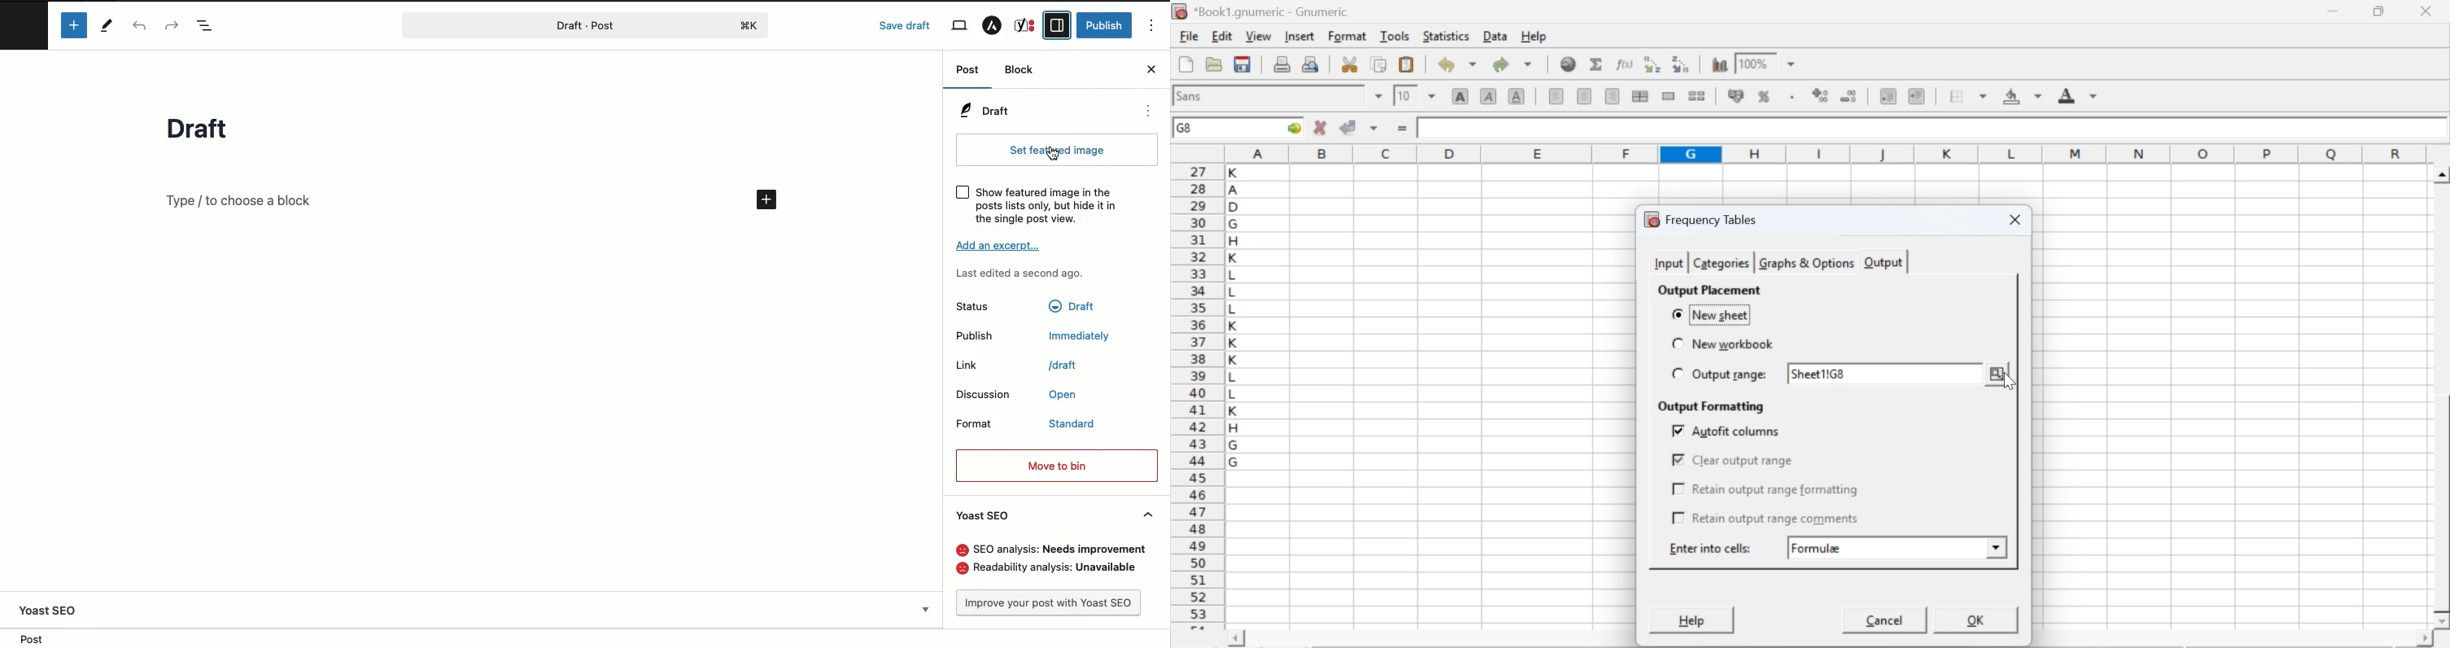 Image resolution: width=2464 pixels, height=672 pixels. I want to click on format, so click(1348, 36).